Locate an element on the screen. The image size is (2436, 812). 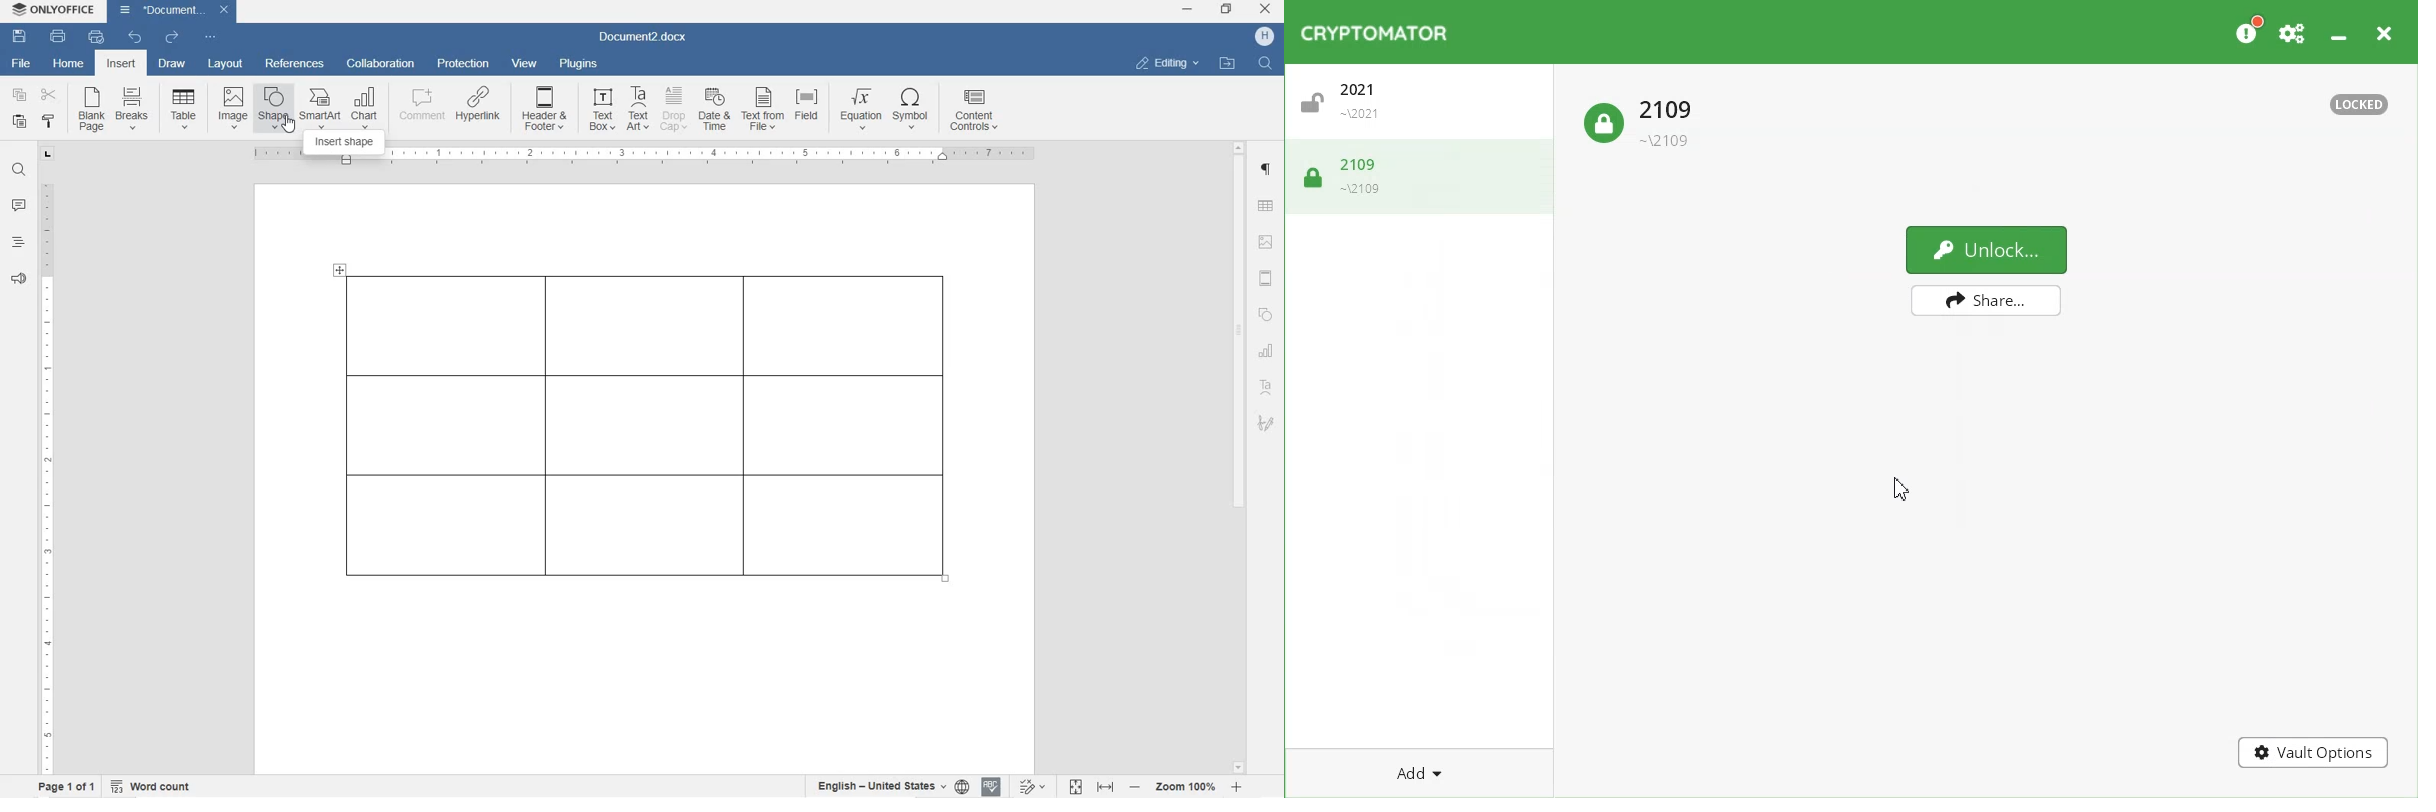
Document3.docx is located at coordinates (174, 11).